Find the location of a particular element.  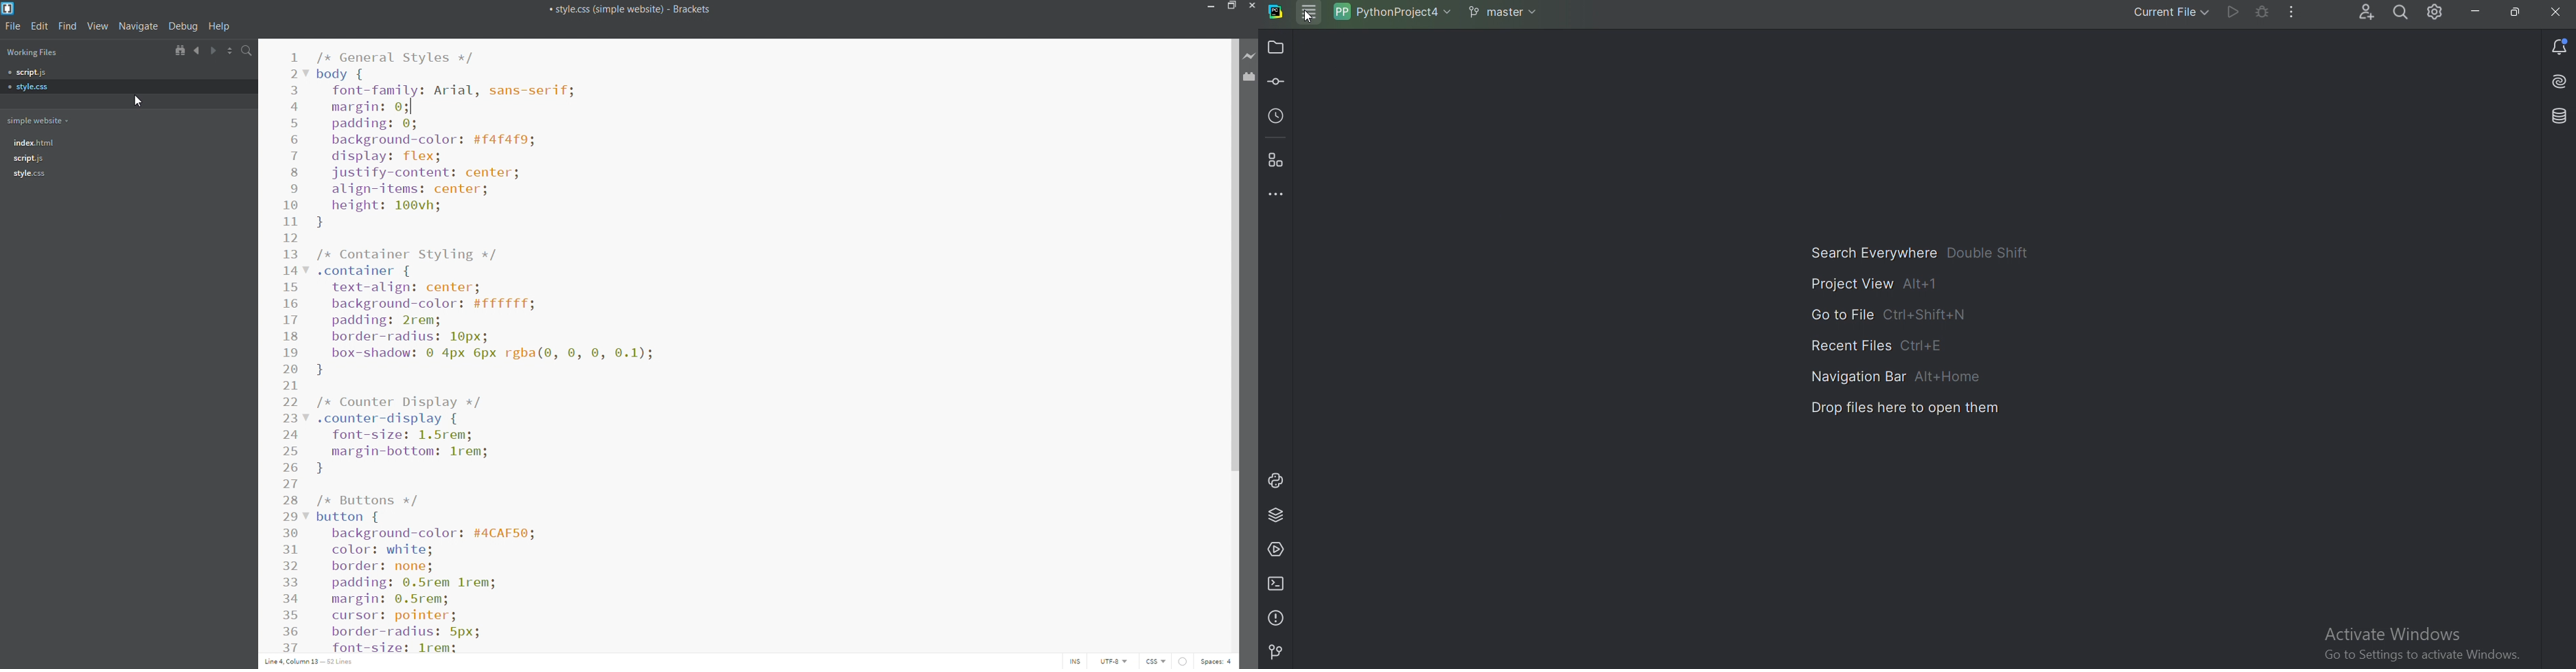

script.js is located at coordinates (126, 159).